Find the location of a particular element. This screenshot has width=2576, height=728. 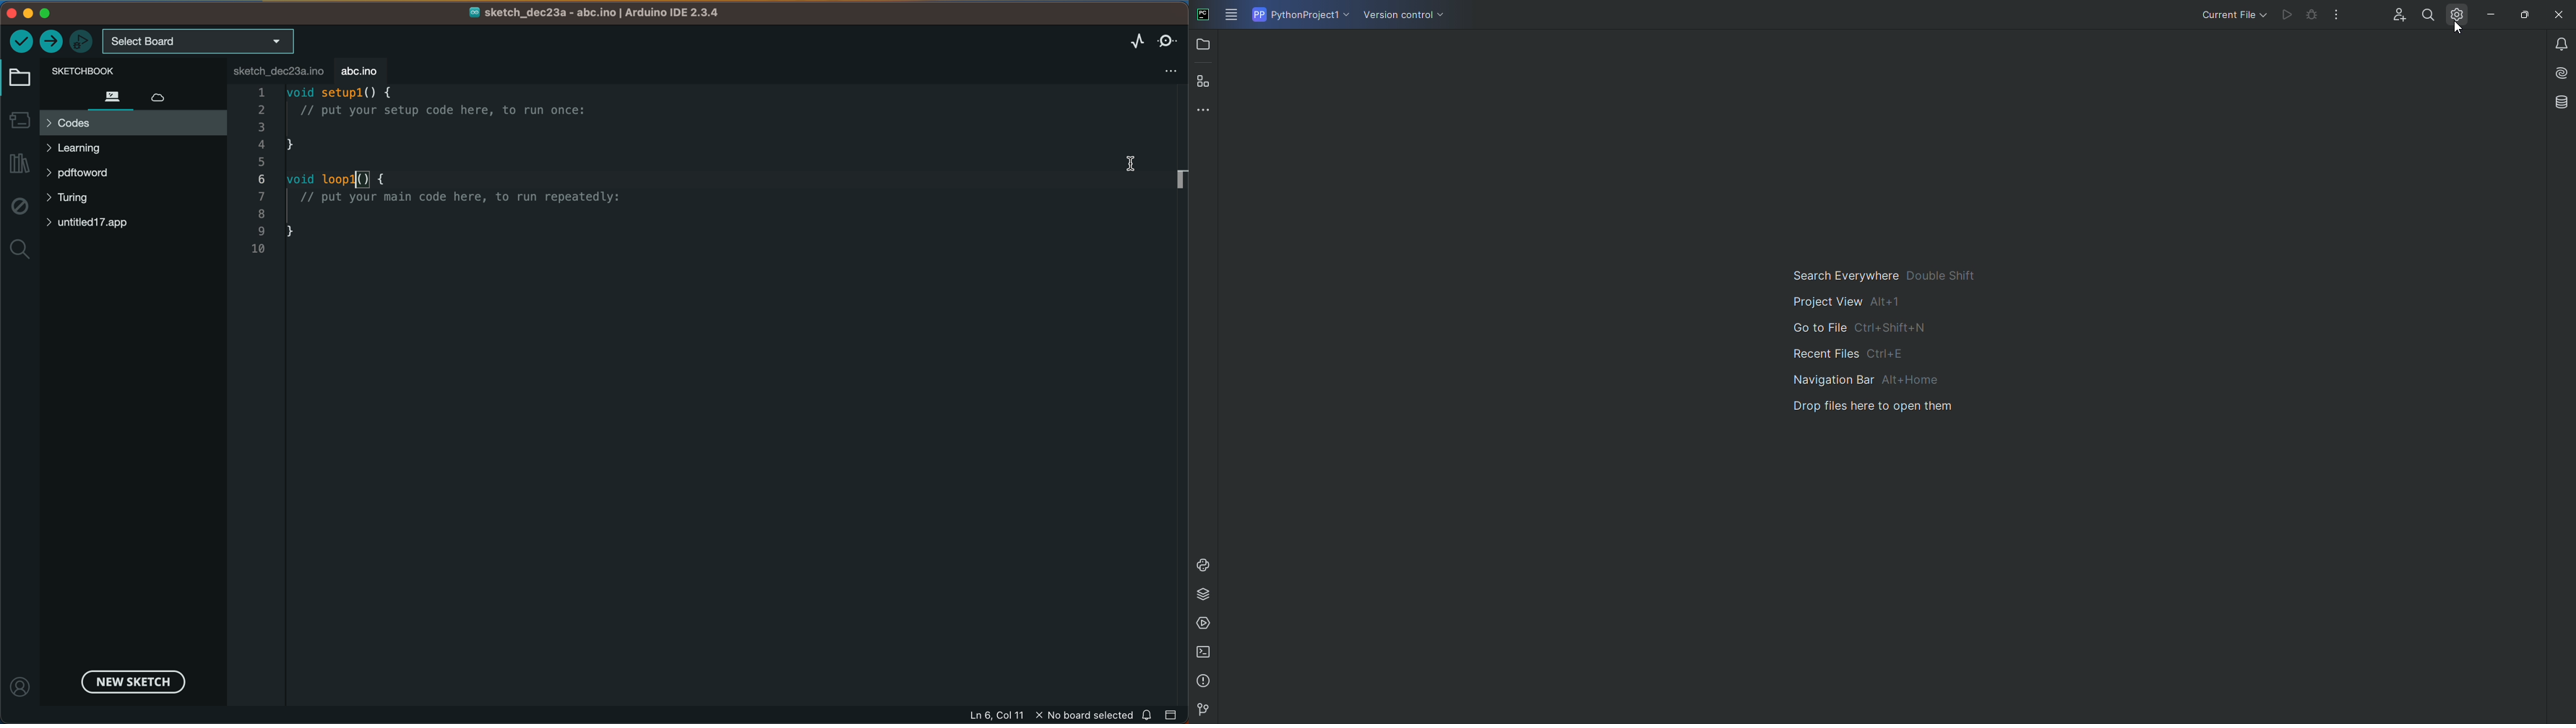

Version COntrol is located at coordinates (1407, 17).